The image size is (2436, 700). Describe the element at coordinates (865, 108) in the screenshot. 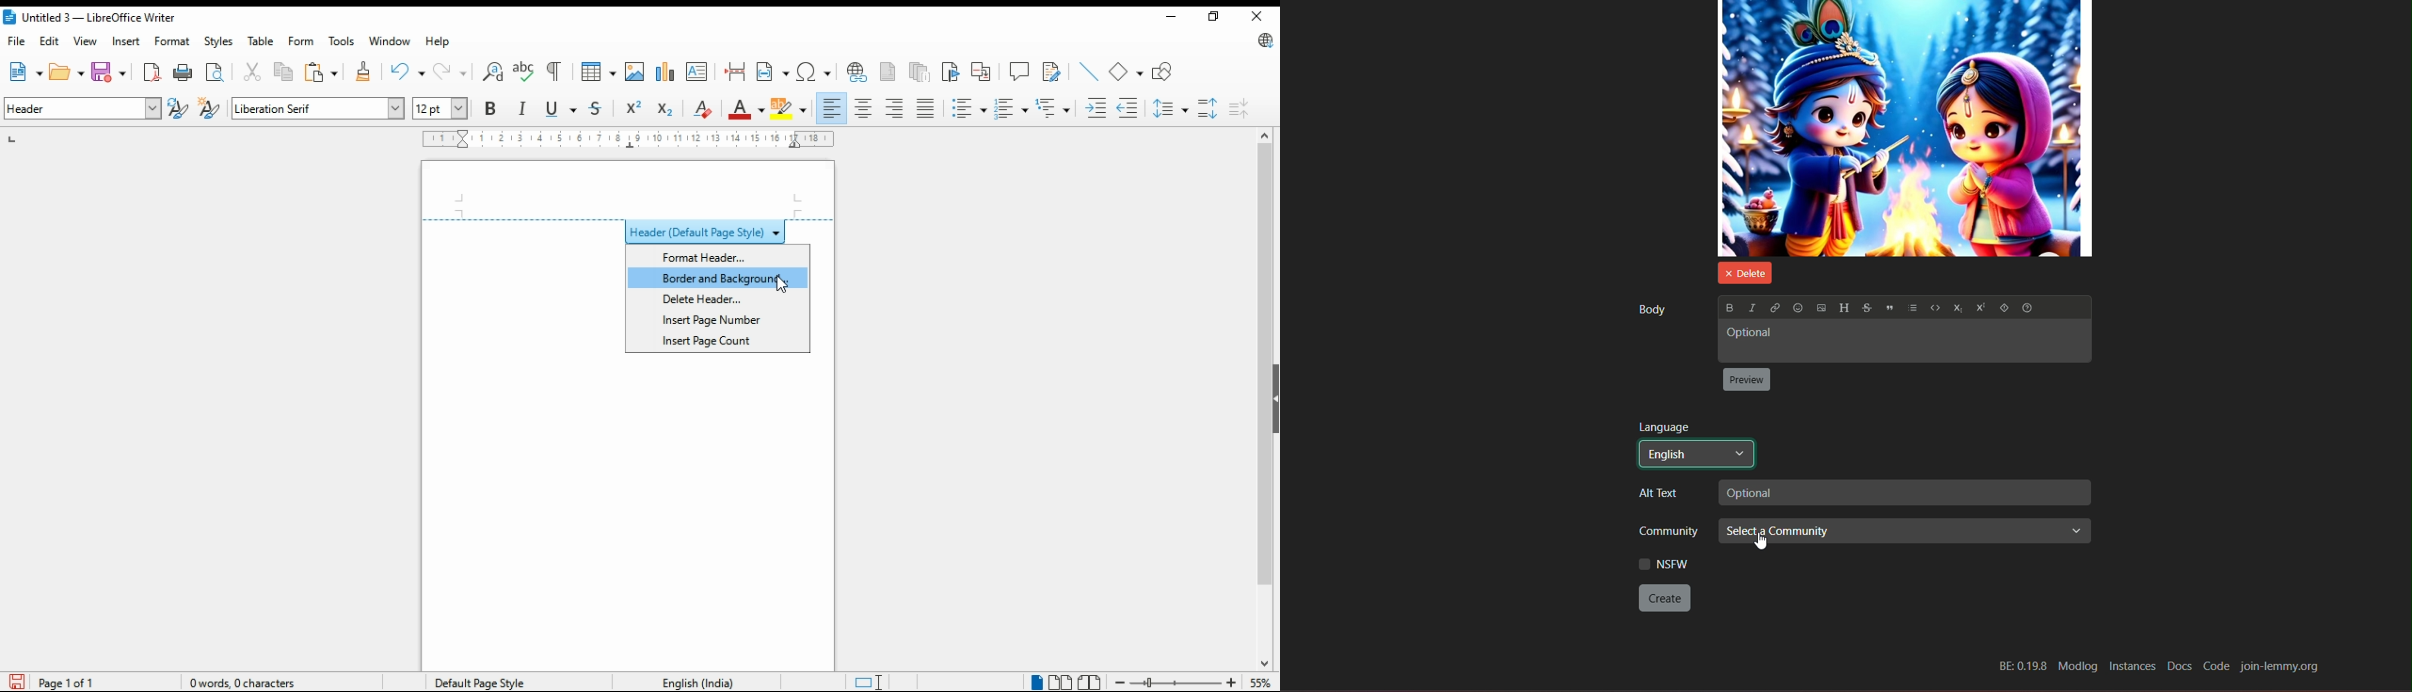

I see `align center` at that location.